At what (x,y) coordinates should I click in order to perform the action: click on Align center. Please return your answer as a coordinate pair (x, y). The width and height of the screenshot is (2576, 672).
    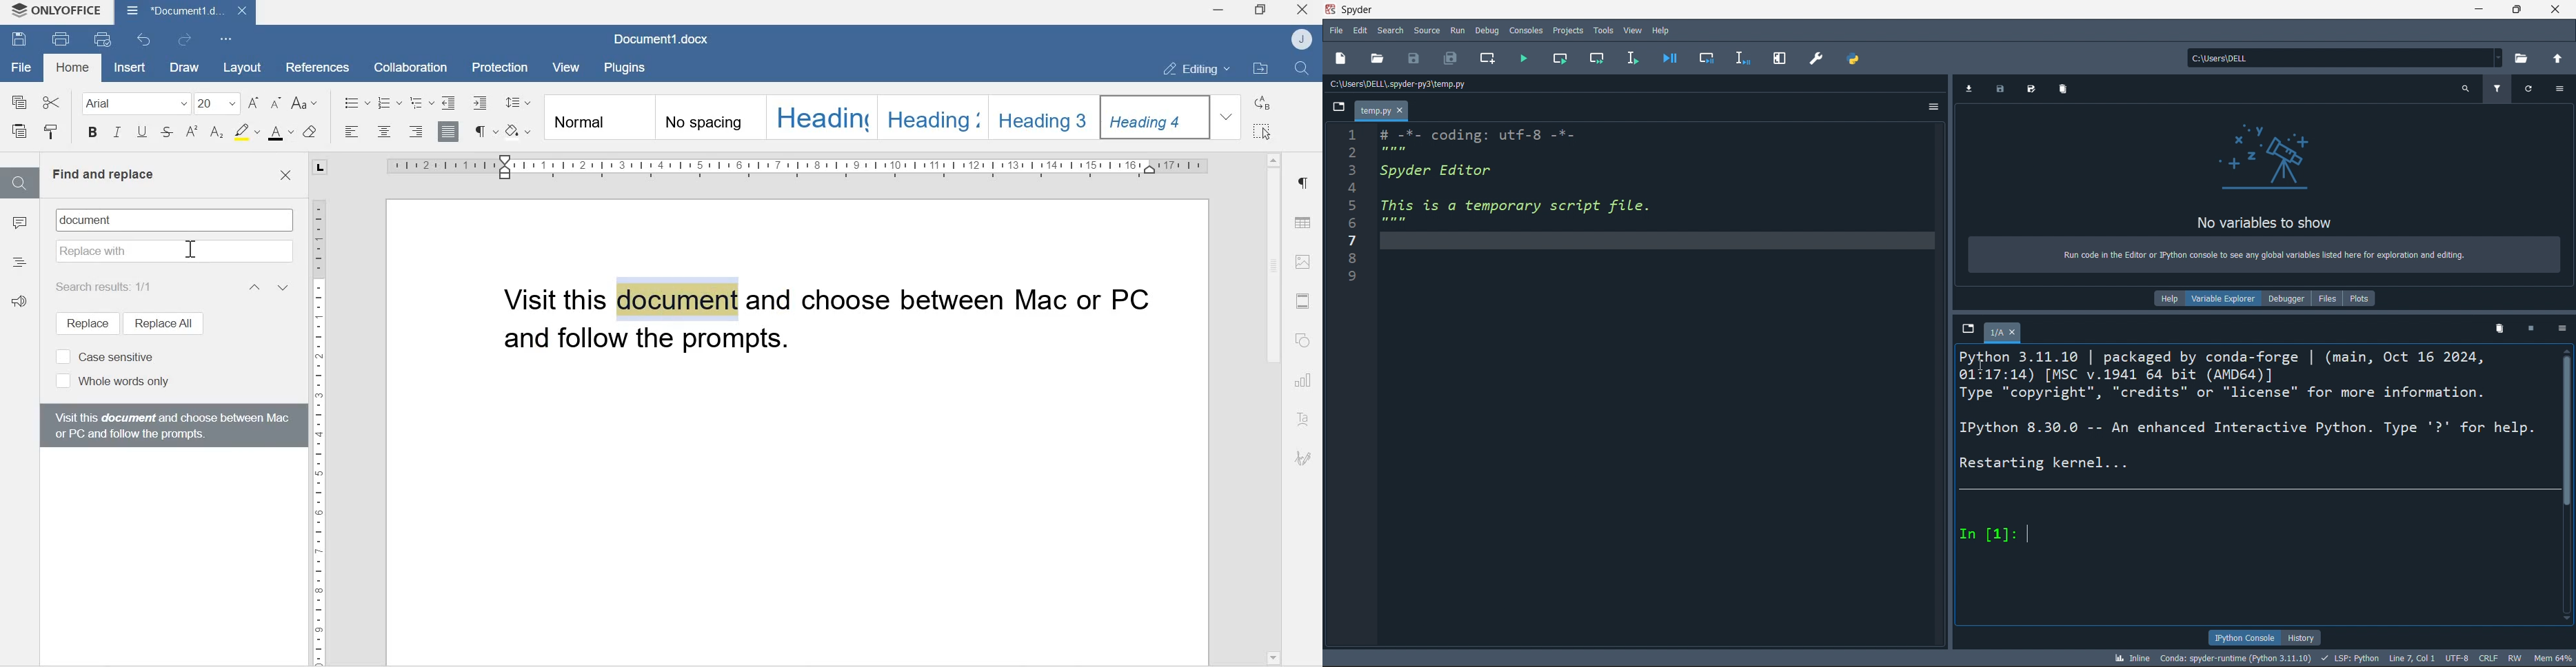
    Looking at the image, I should click on (383, 132).